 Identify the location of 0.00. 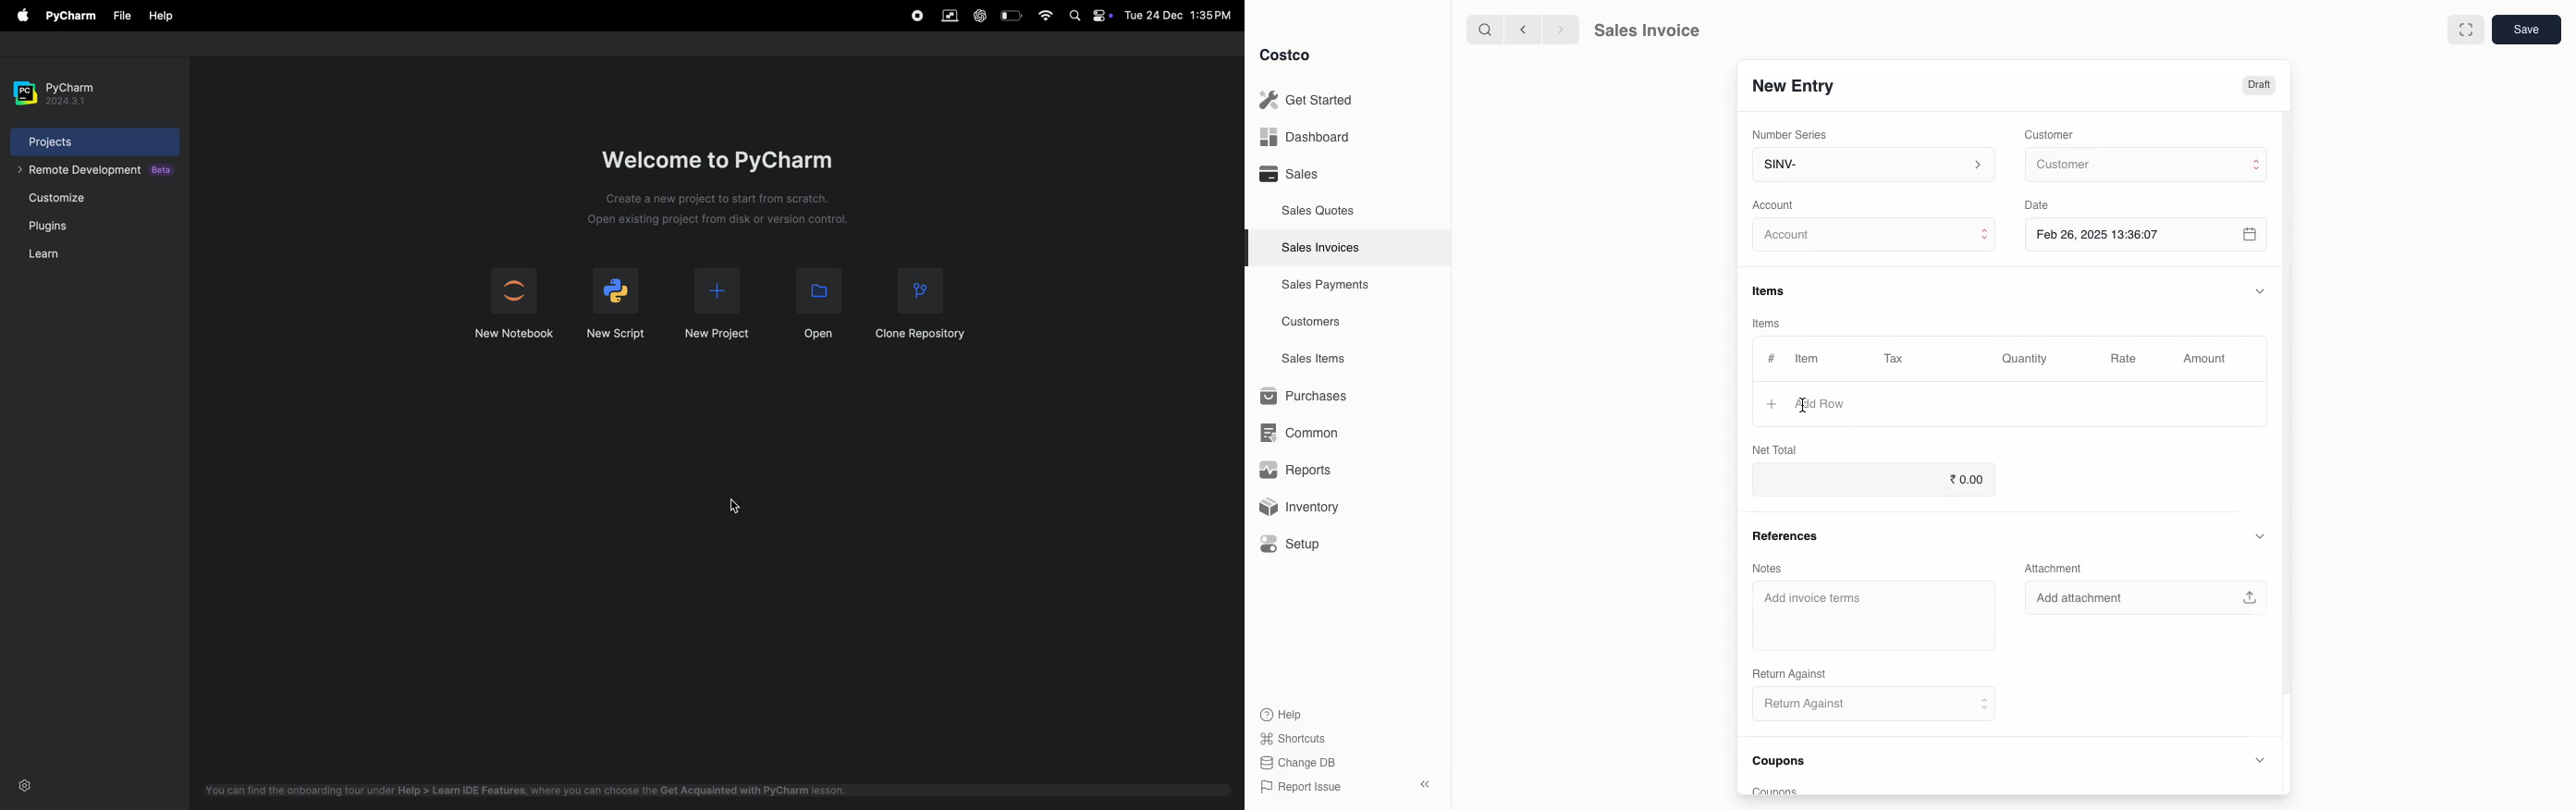
(1967, 479).